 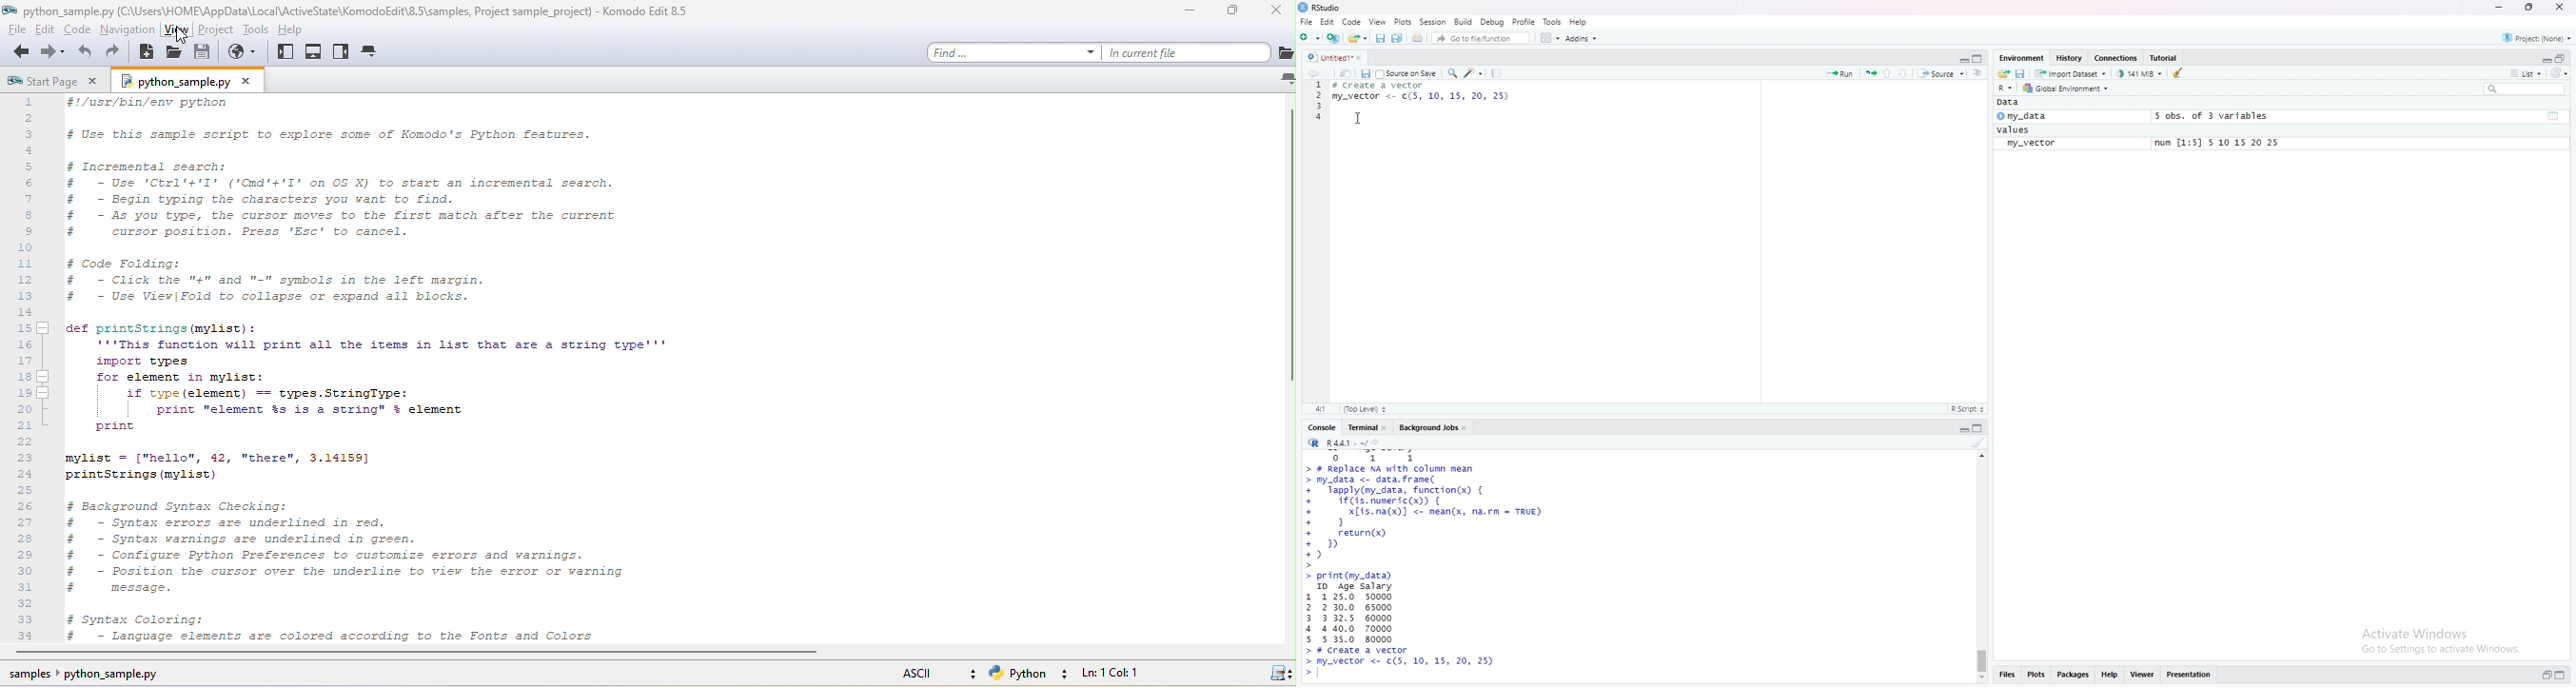 What do you see at coordinates (1351, 22) in the screenshot?
I see `code` at bounding box center [1351, 22].